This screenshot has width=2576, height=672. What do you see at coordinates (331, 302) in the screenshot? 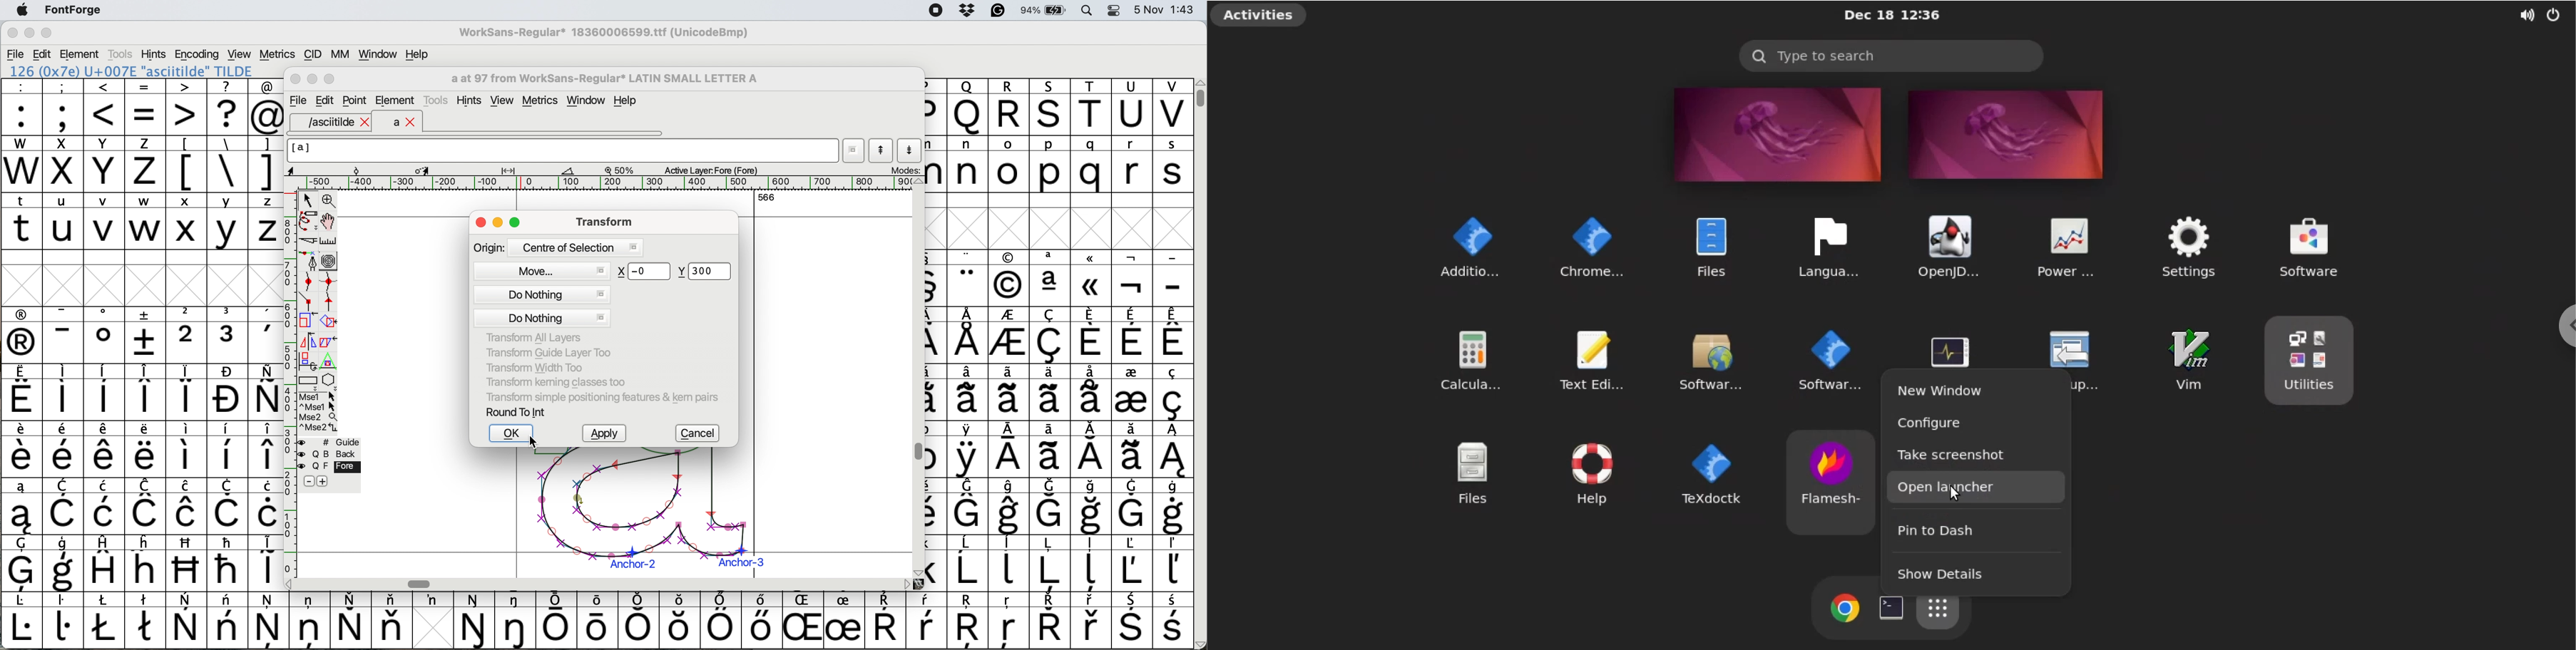
I see `add a tangent point` at bounding box center [331, 302].